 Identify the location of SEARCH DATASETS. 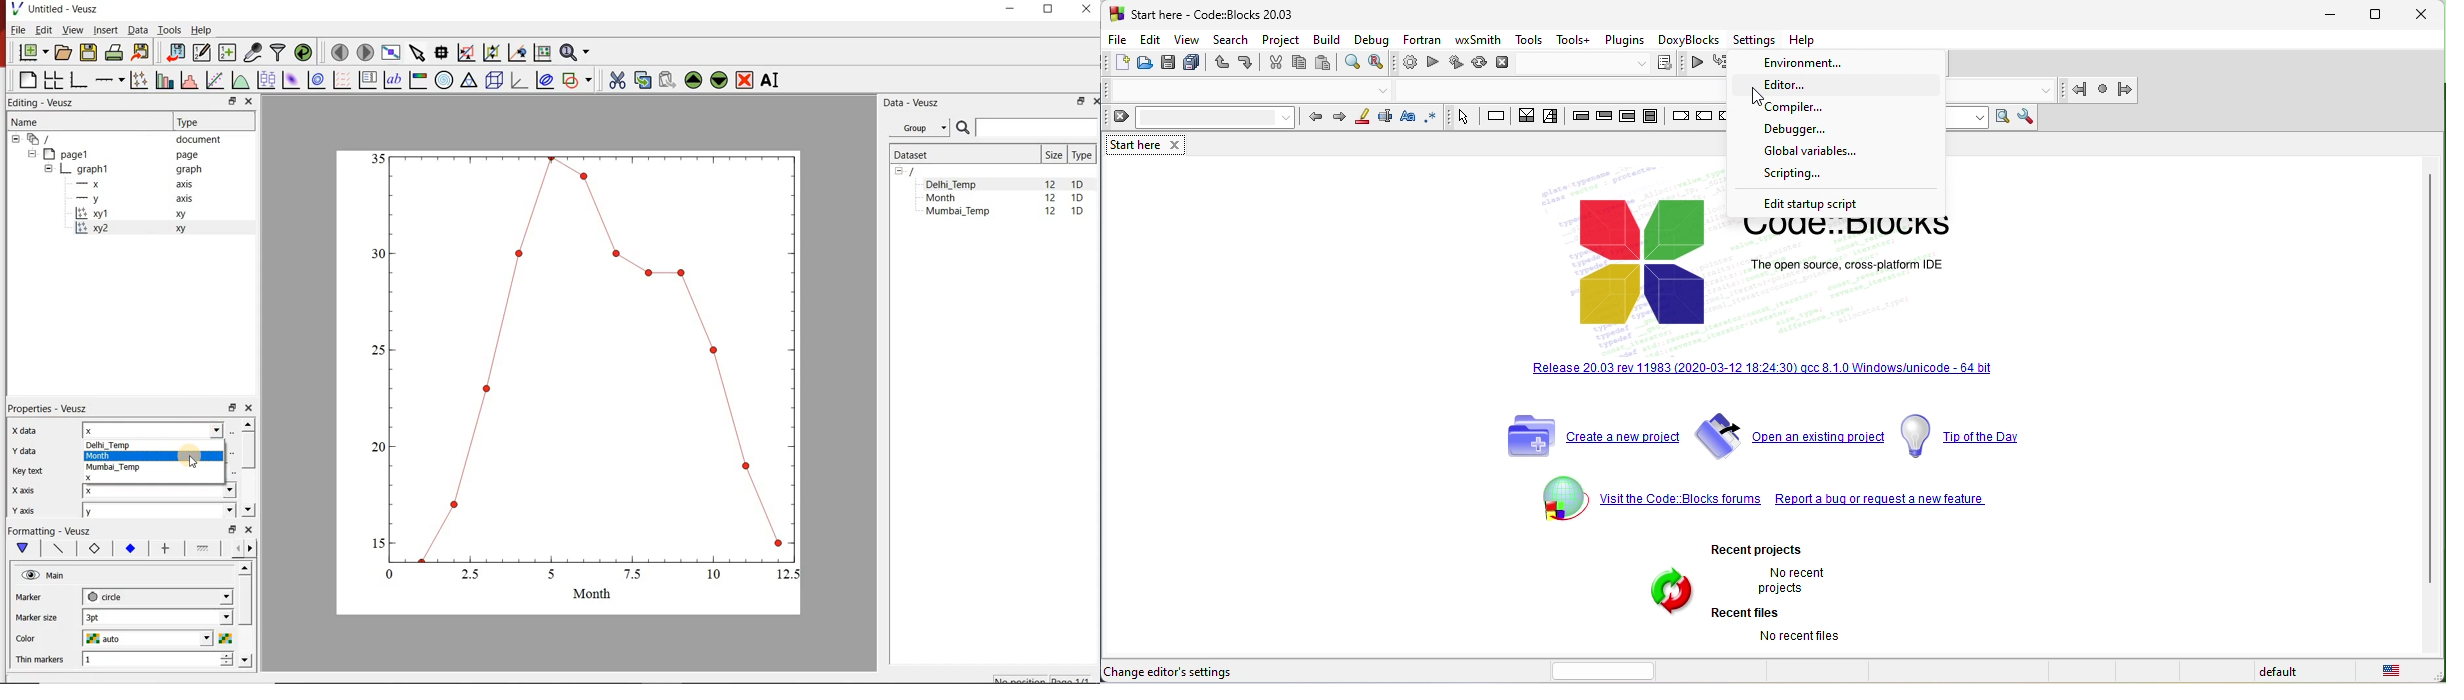
(1027, 128).